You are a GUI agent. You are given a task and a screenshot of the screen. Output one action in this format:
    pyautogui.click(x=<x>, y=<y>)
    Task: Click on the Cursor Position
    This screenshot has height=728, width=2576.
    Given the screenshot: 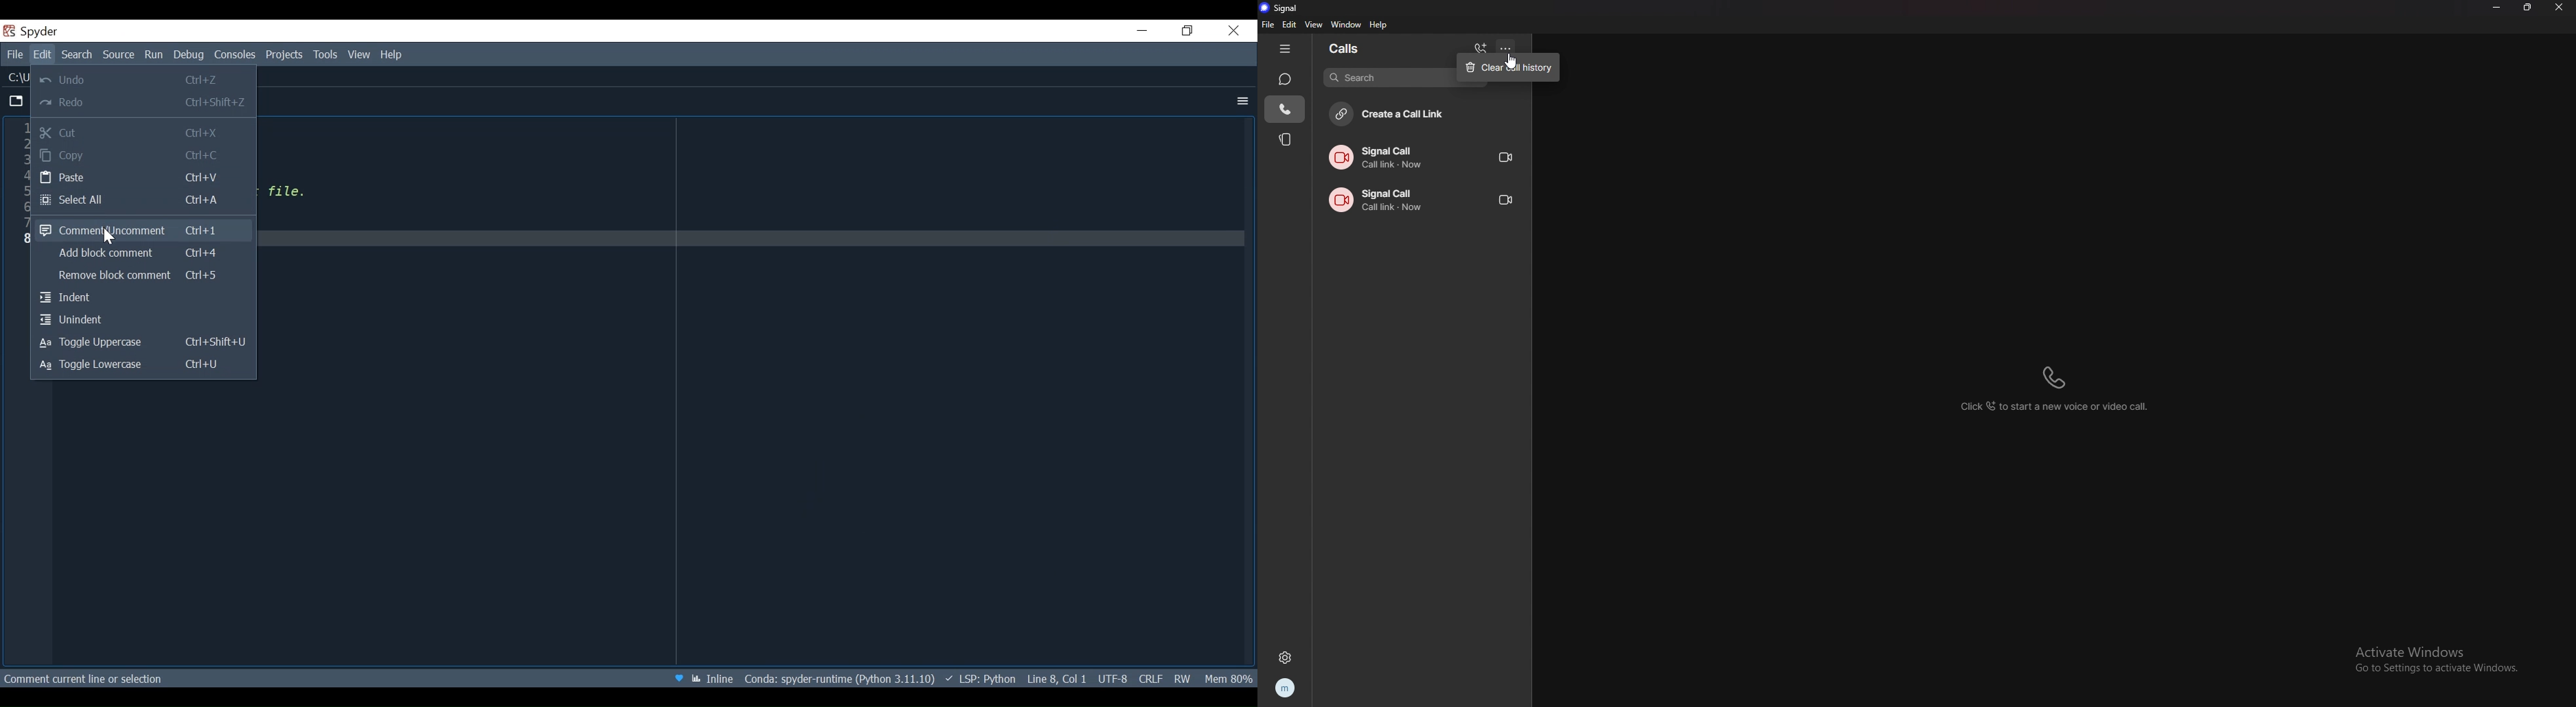 What is the action you would take?
    pyautogui.click(x=1058, y=678)
    